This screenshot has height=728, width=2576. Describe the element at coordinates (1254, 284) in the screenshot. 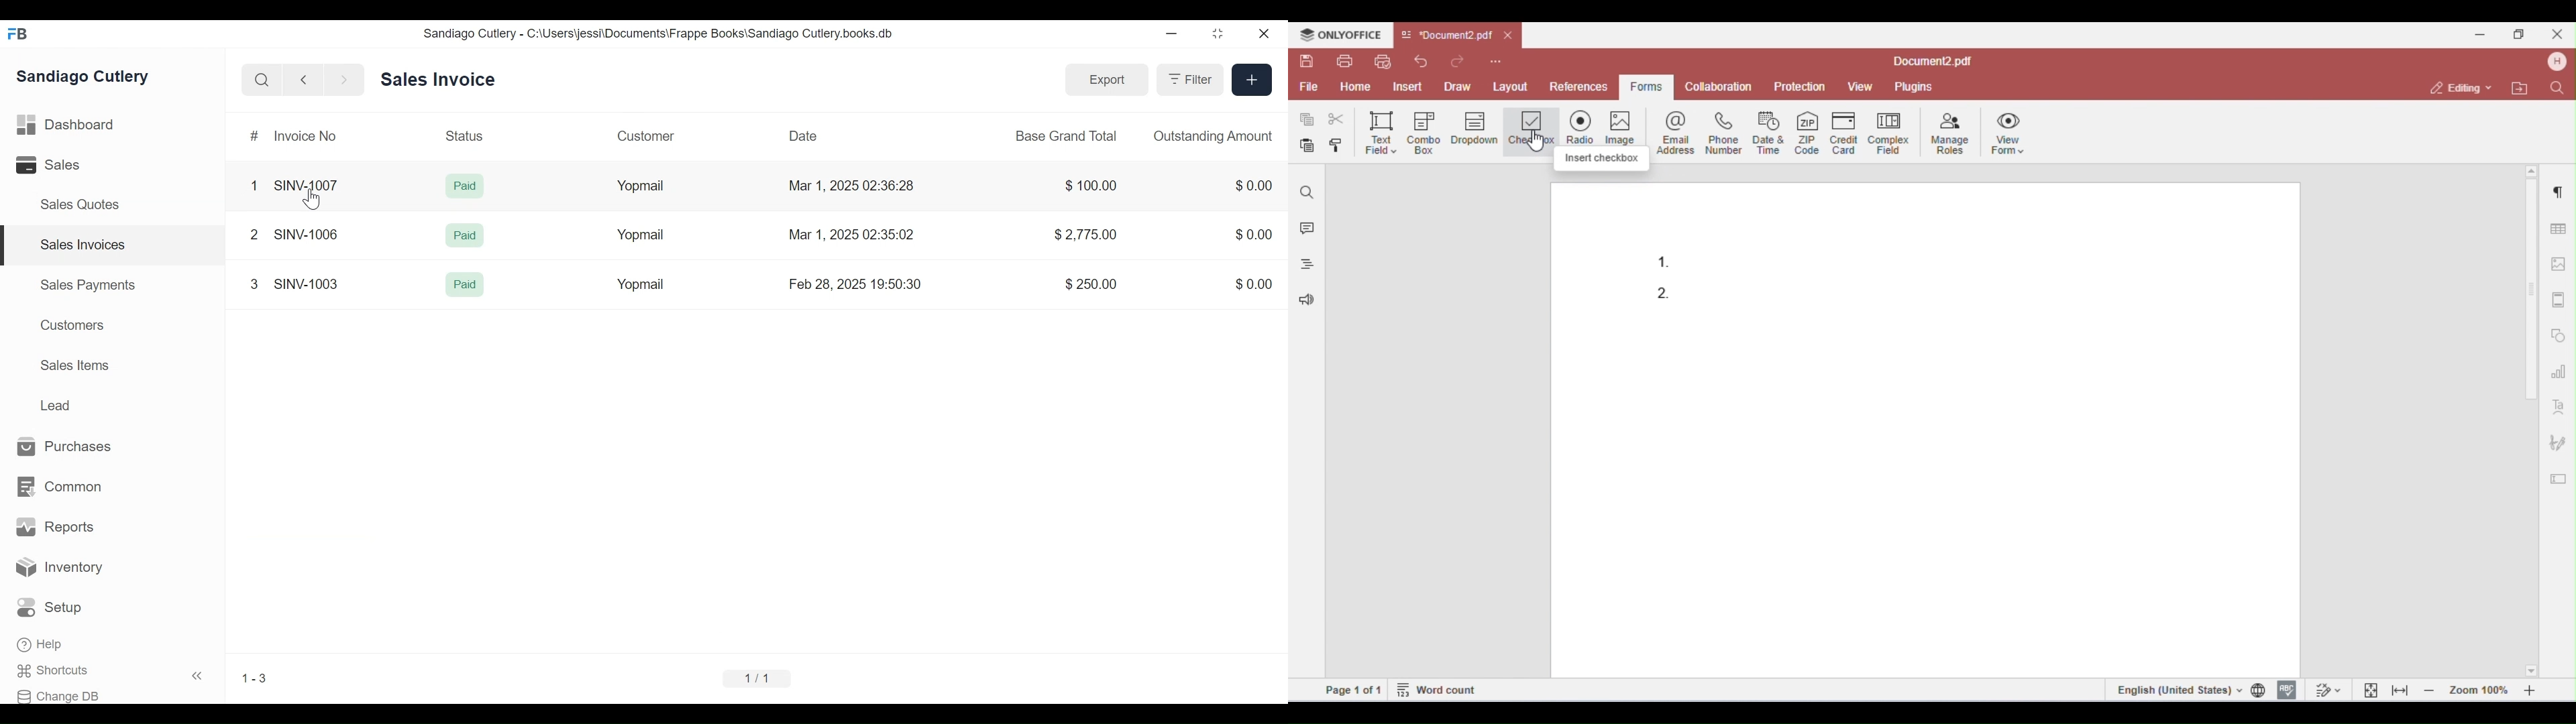

I see `$ 0.00` at that location.